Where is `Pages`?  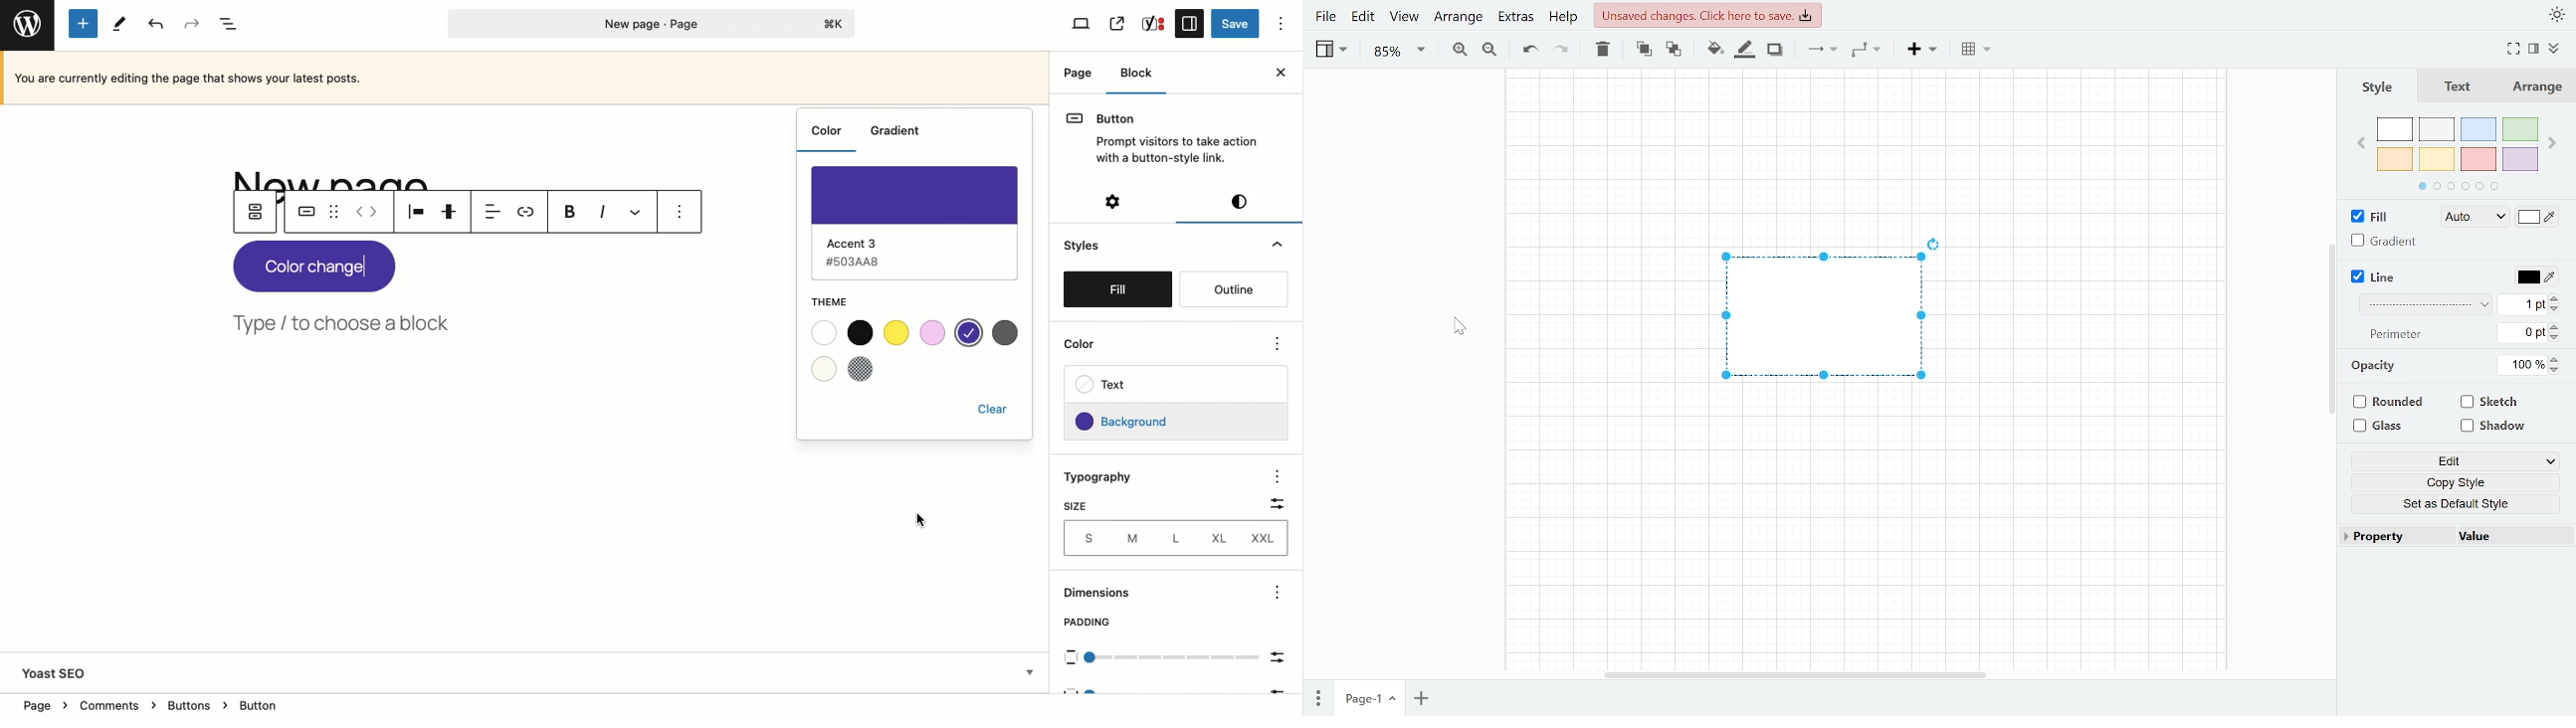 Pages is located at coordinates (1316, 698).